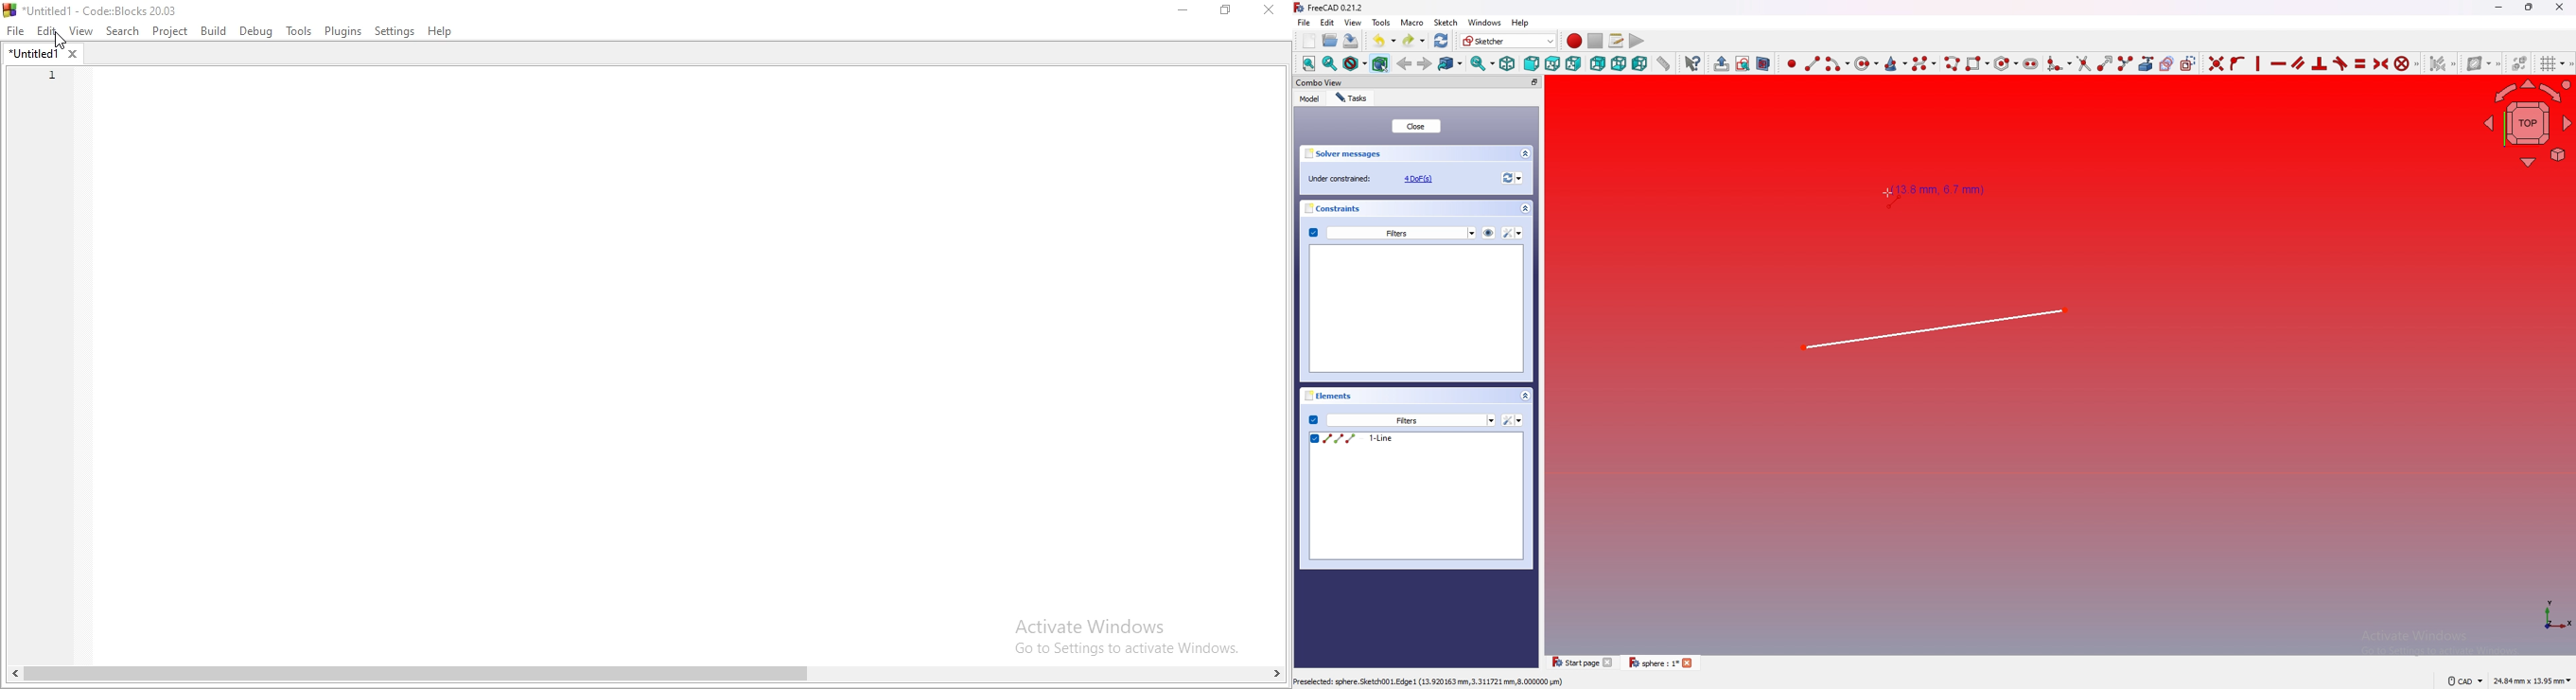 The image size is (2576, 700). Describe the element at coordinates (1183, 11) in the screenshot. I see `Minimise` at that location.